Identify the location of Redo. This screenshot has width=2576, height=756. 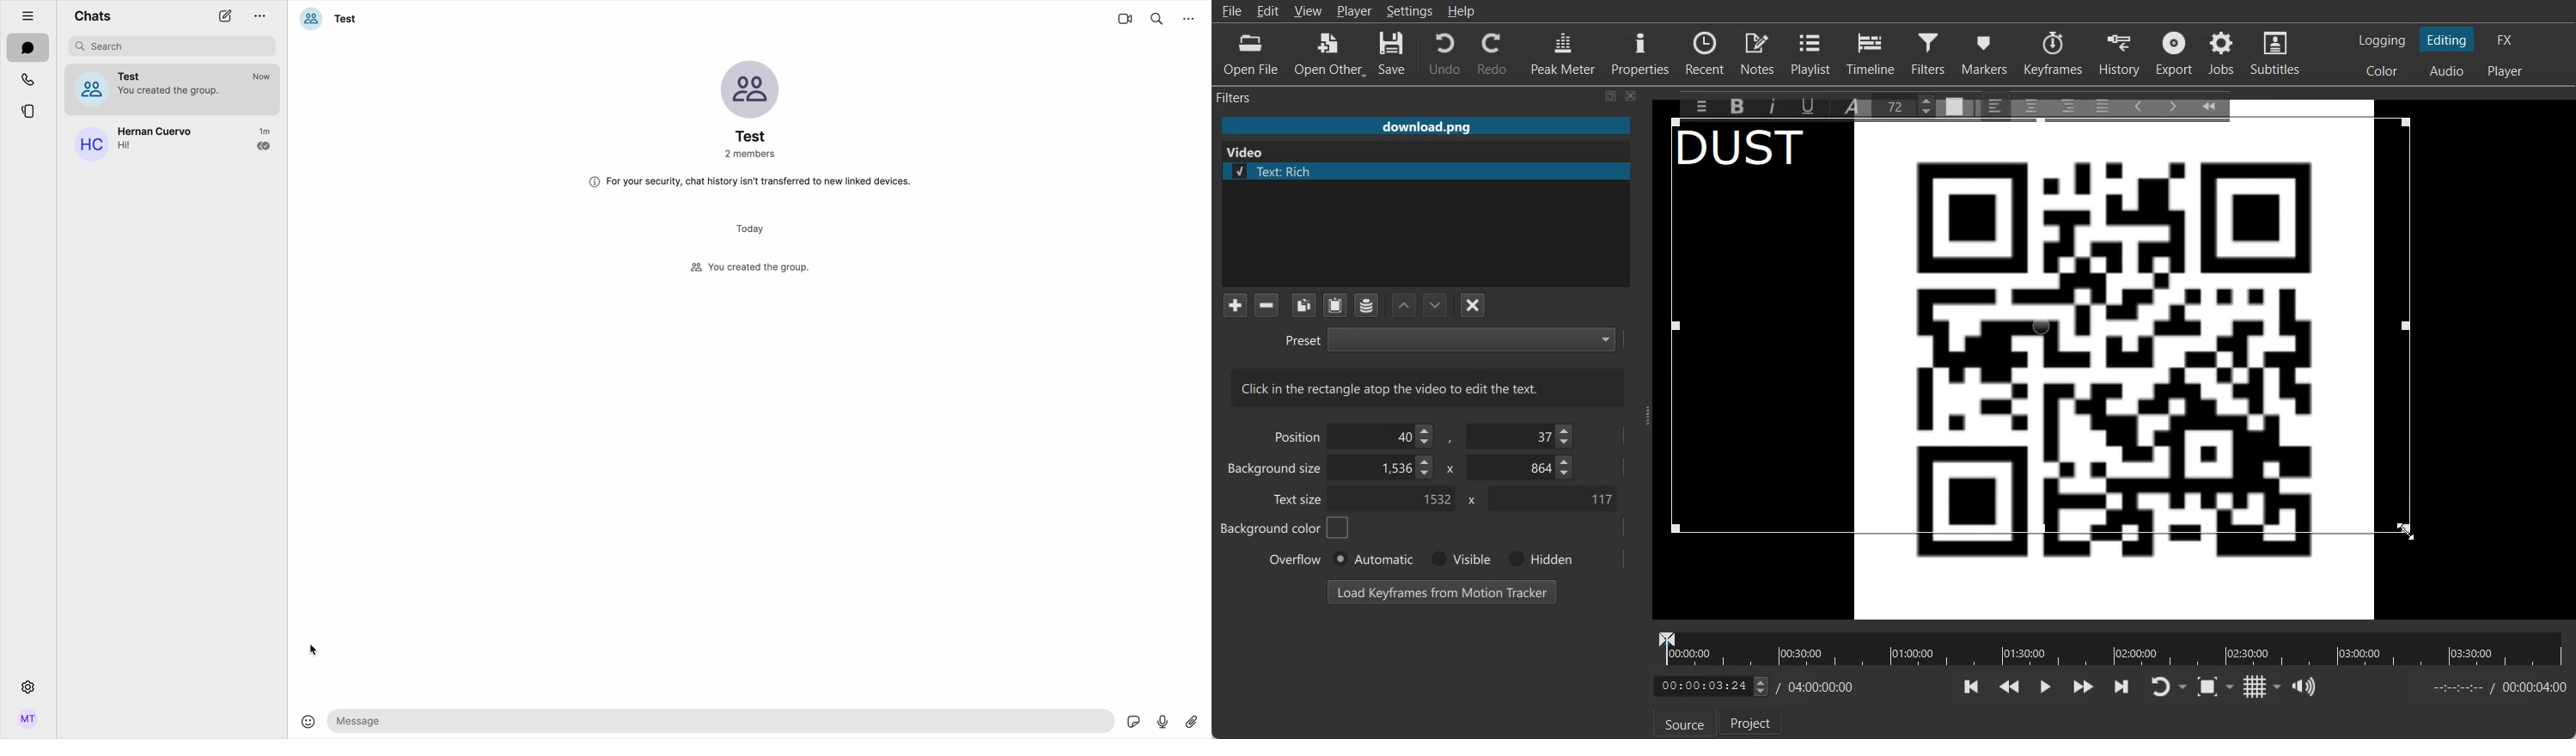
(1493, 53).